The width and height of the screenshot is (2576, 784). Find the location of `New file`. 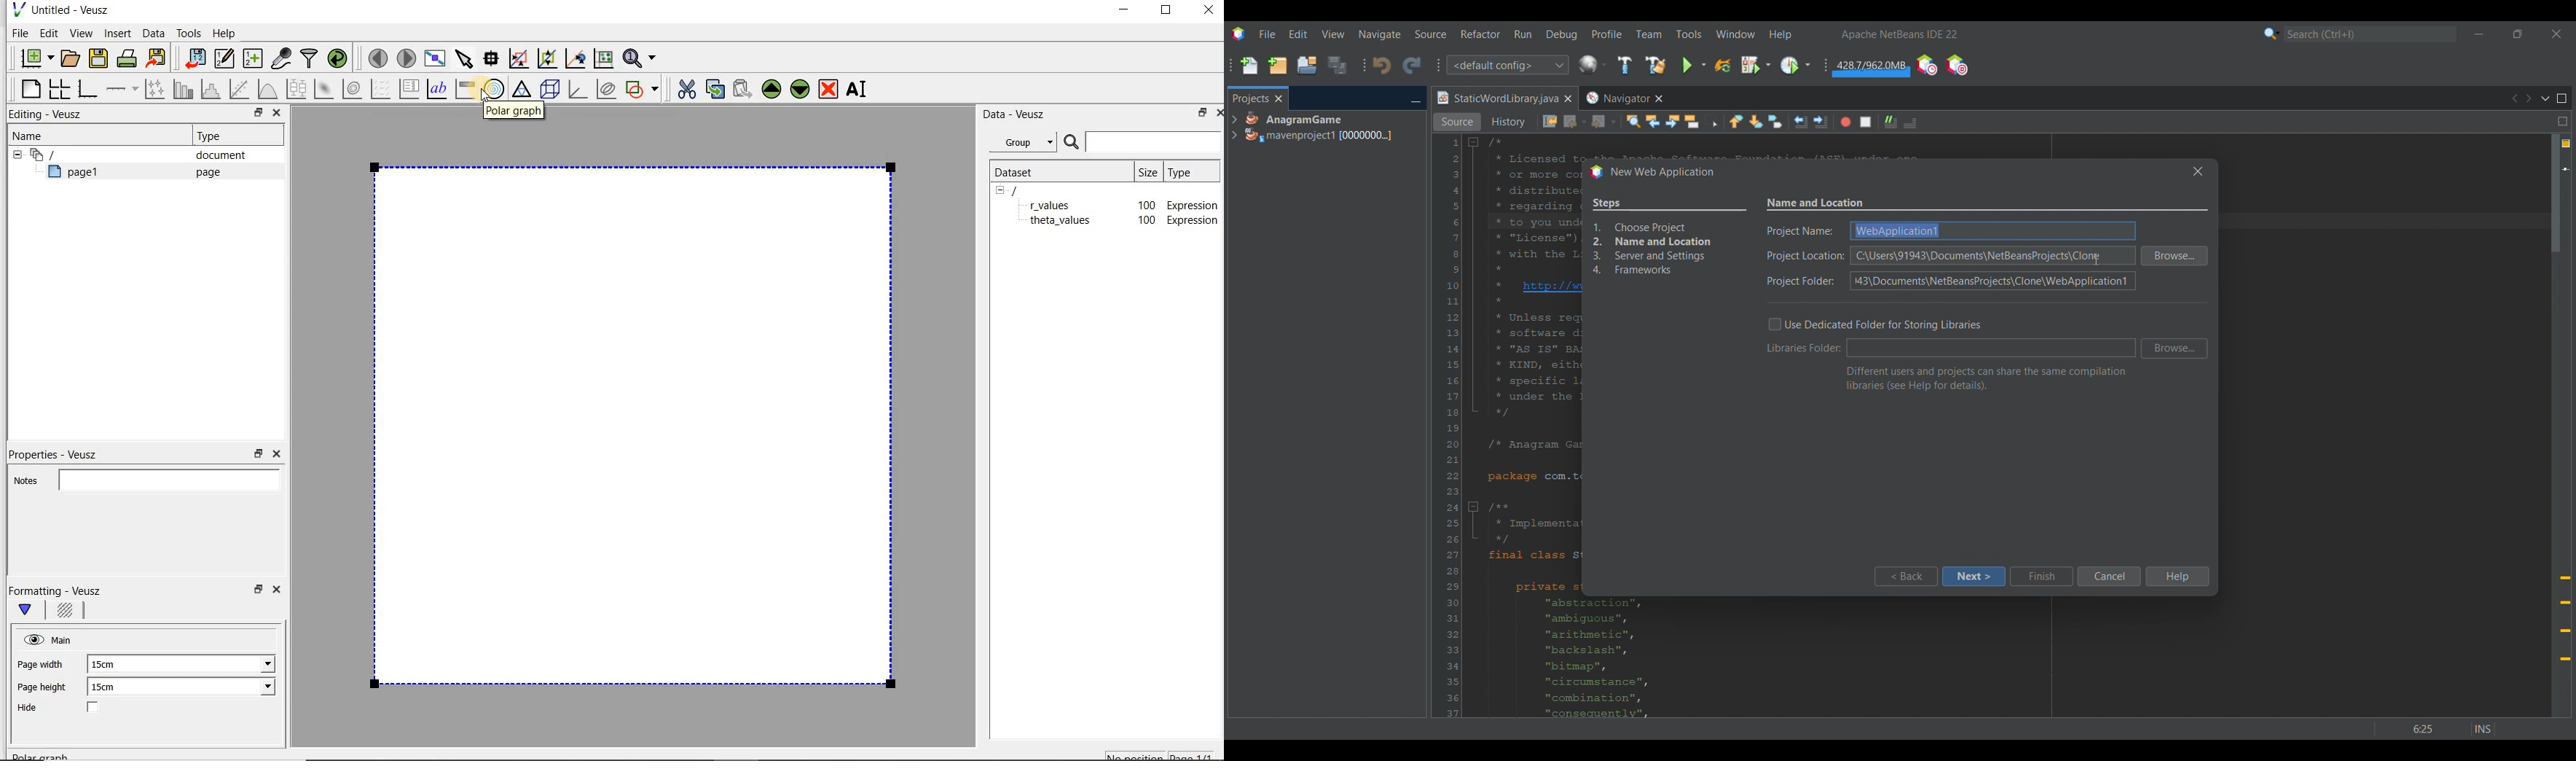

New file is located at coordinates (1249, 66).